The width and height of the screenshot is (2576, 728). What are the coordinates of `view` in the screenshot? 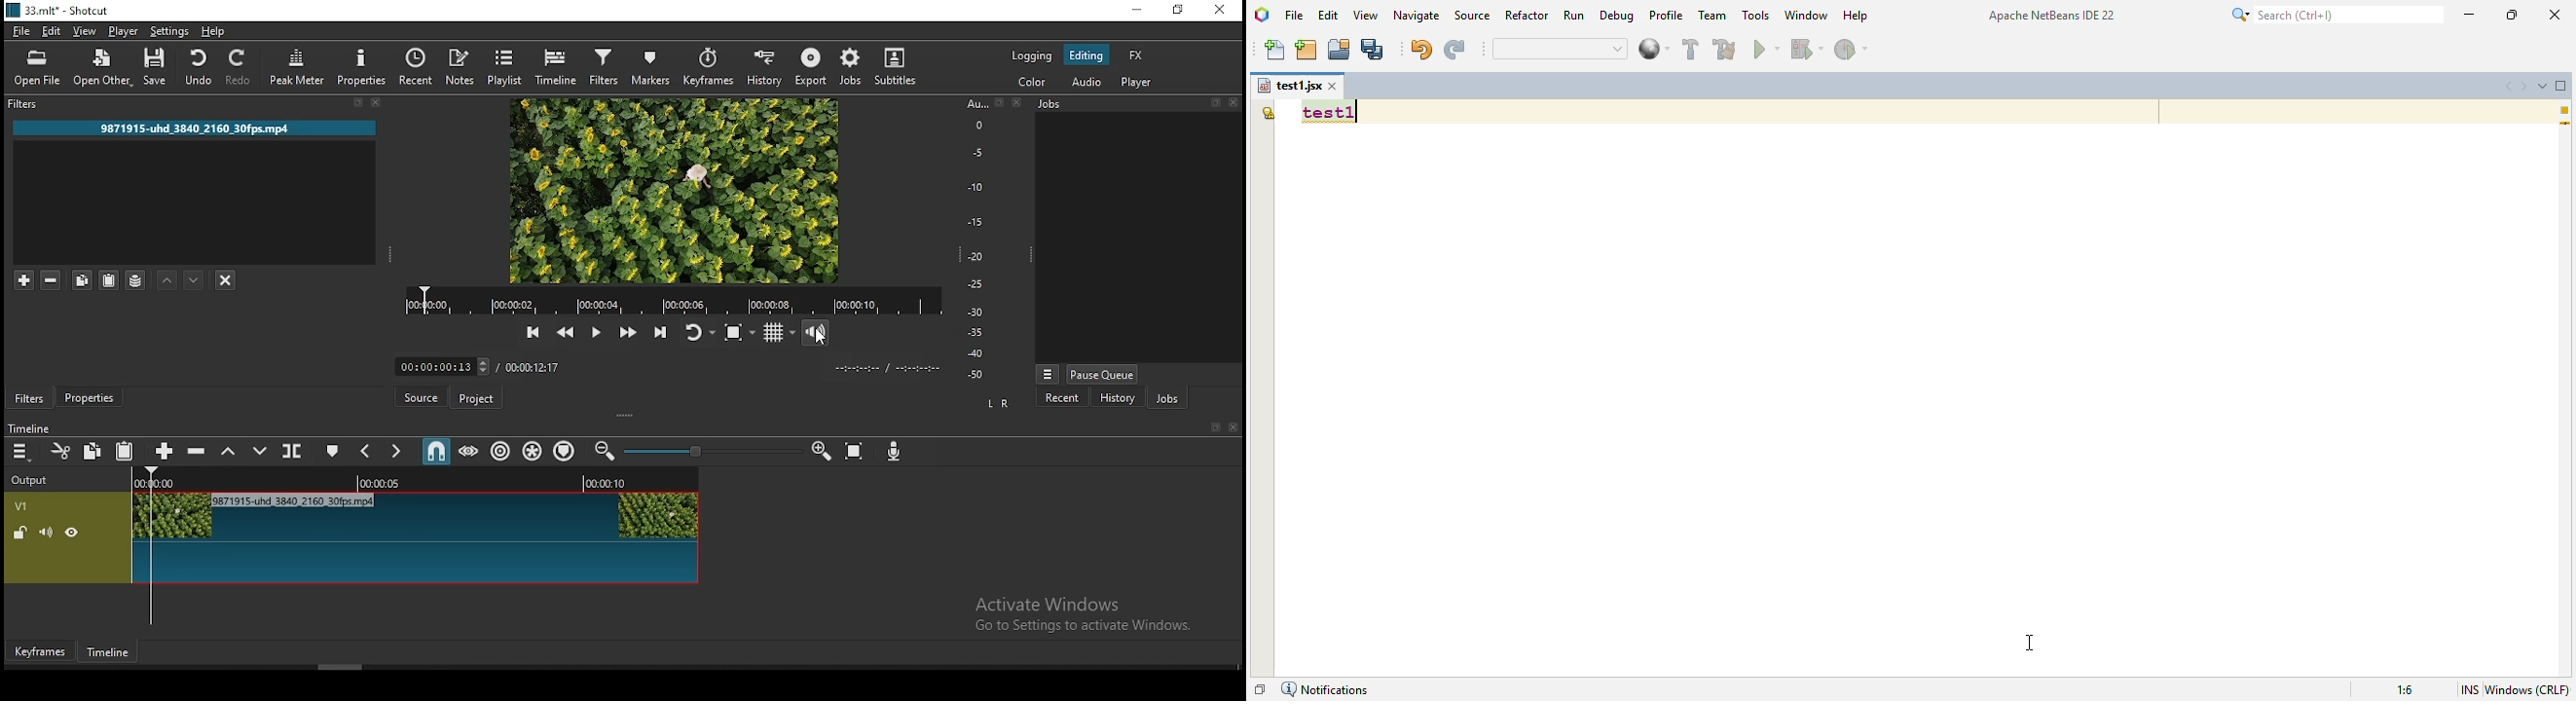 It's located at (85, 30).